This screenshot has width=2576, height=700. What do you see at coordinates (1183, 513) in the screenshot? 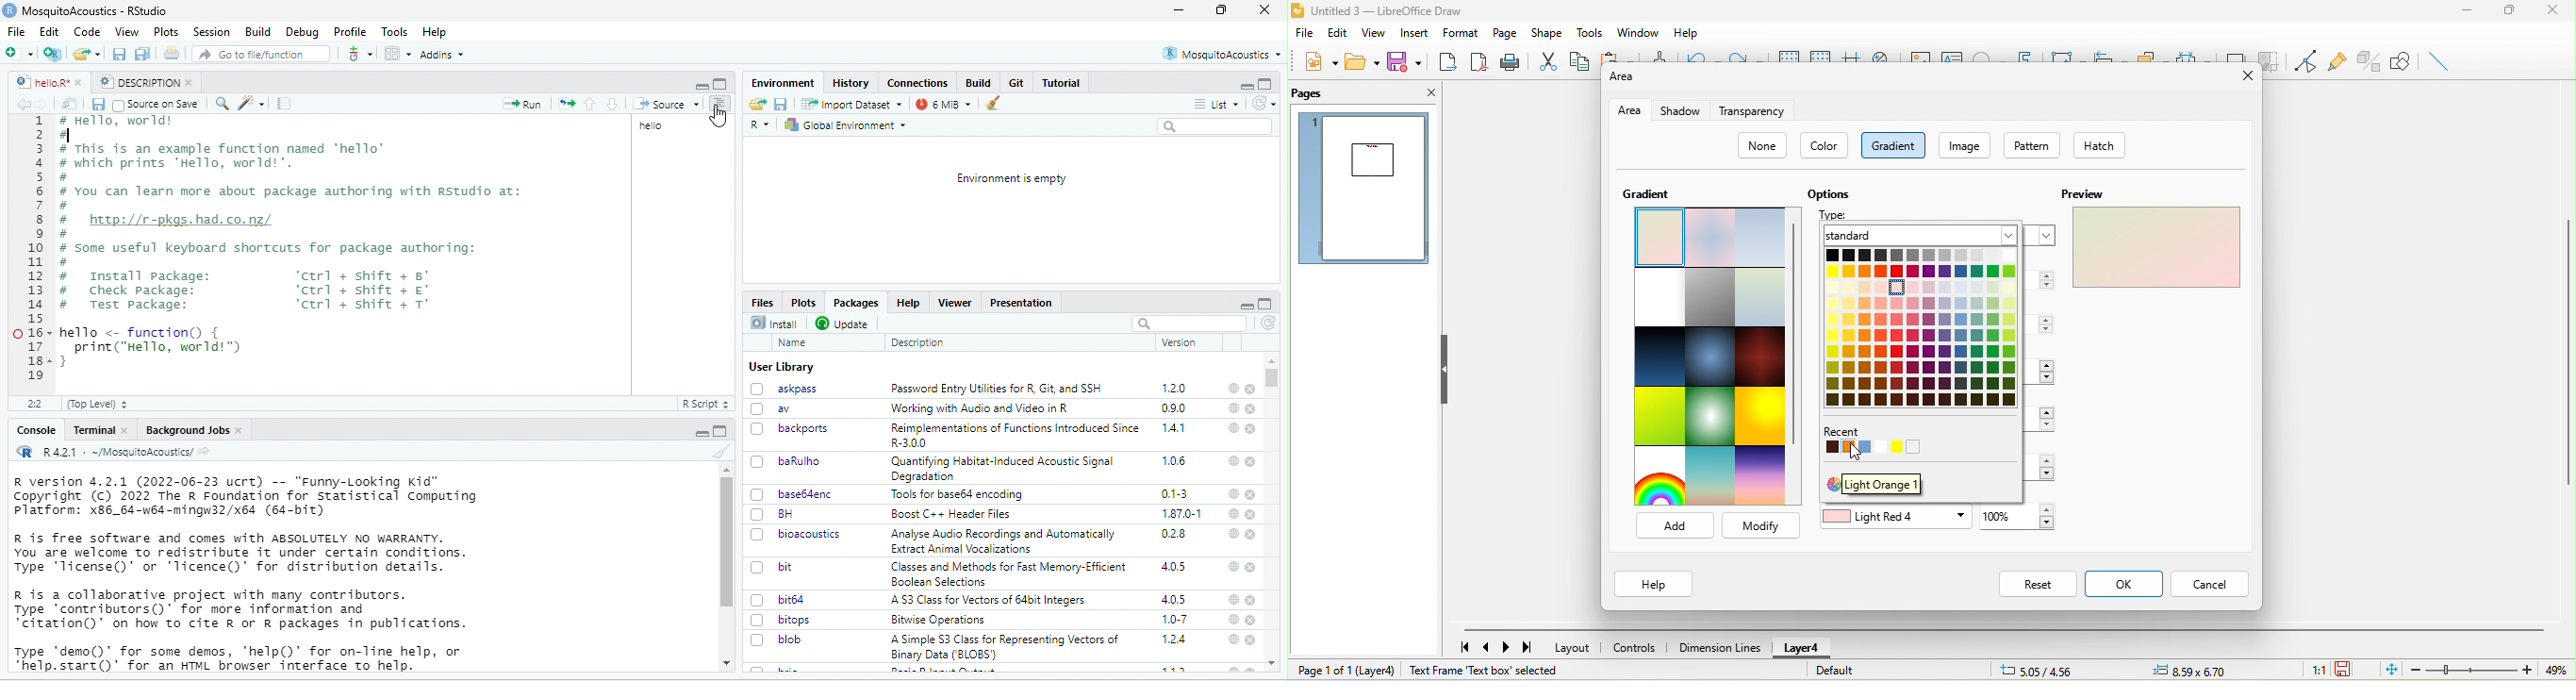
I see `1.87.0-1` at bounding box center [1183, 513].